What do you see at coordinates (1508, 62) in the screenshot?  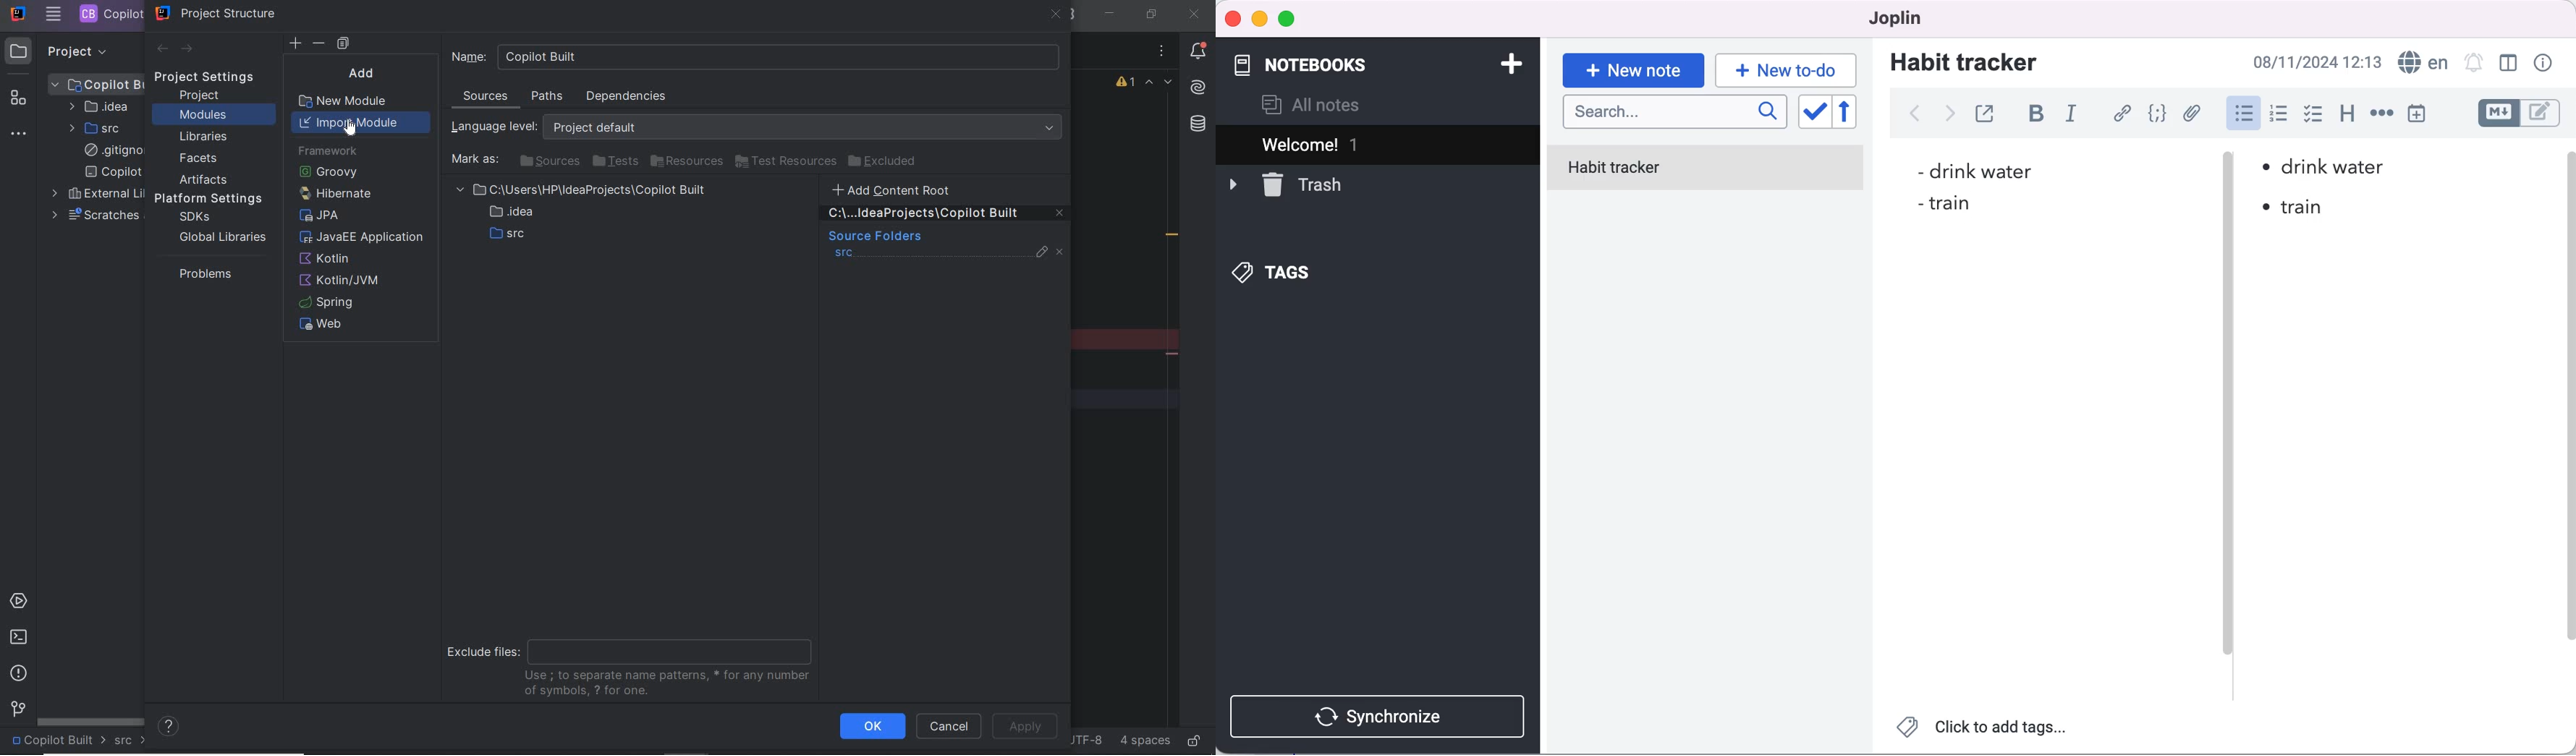 I see `add notebook` at bounding box center [1508, 62].